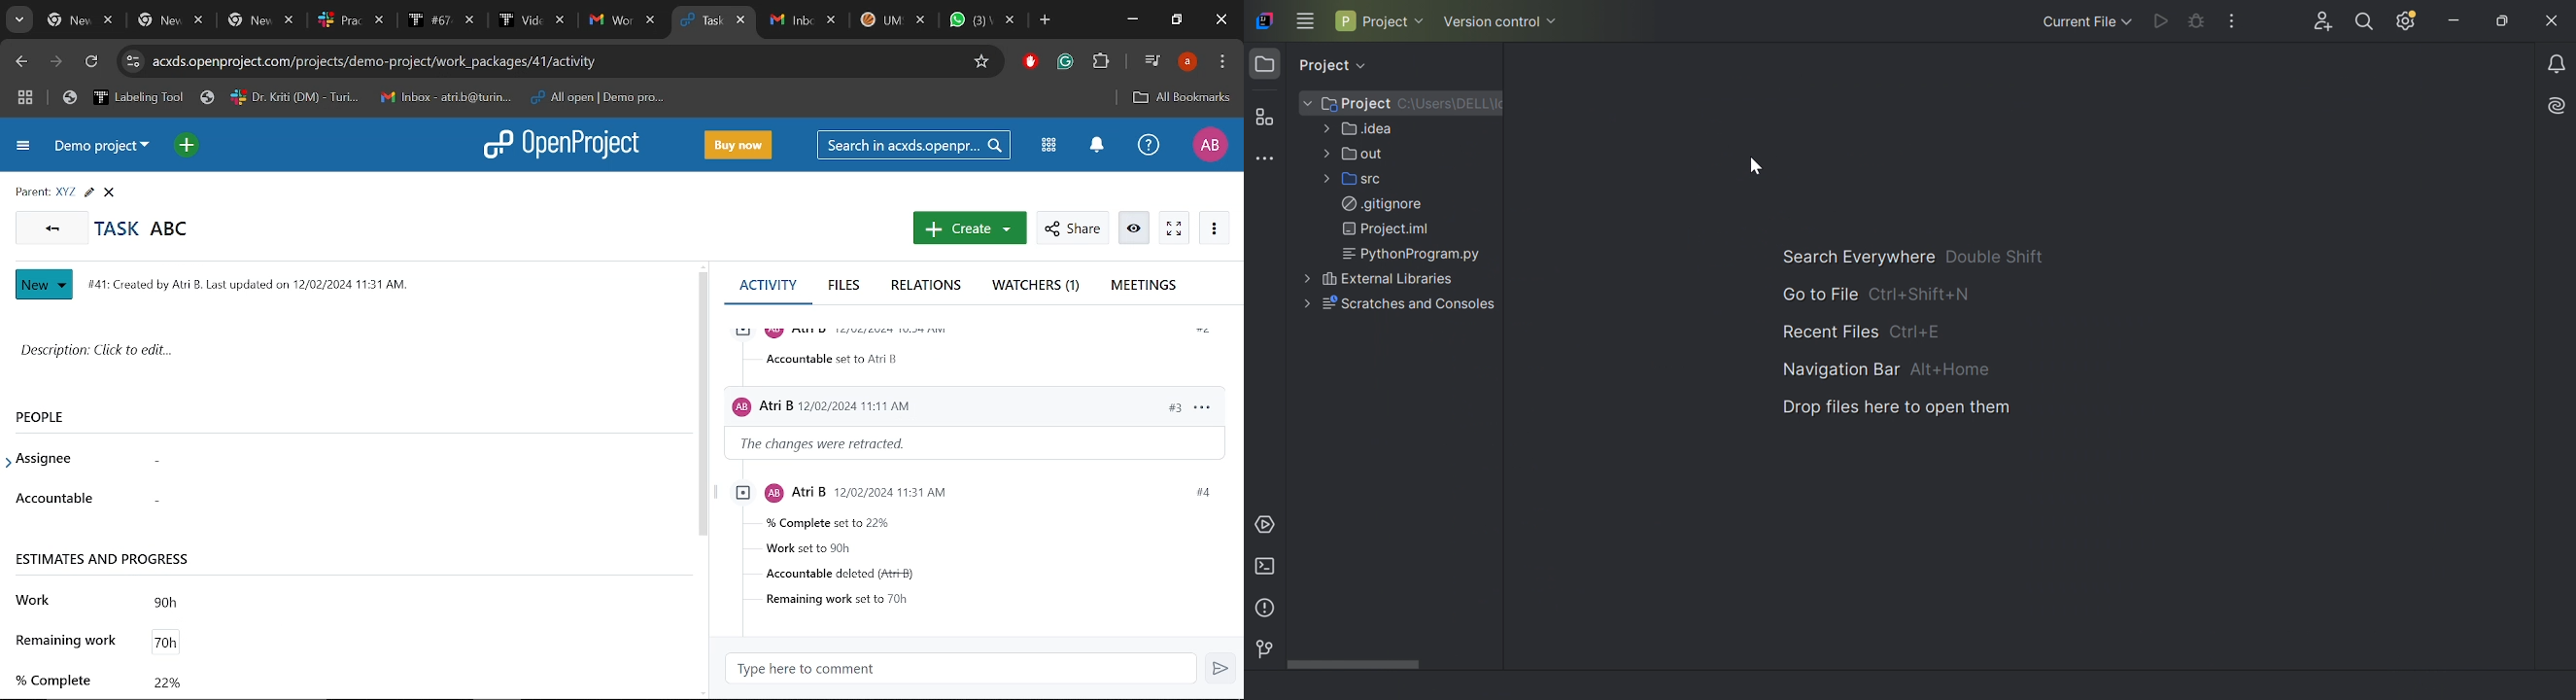 The image size is (2576, 700). What do you see at coordinates (1215, 228) in the screenshot?
I see `More` at bounding box center [1215, 228].